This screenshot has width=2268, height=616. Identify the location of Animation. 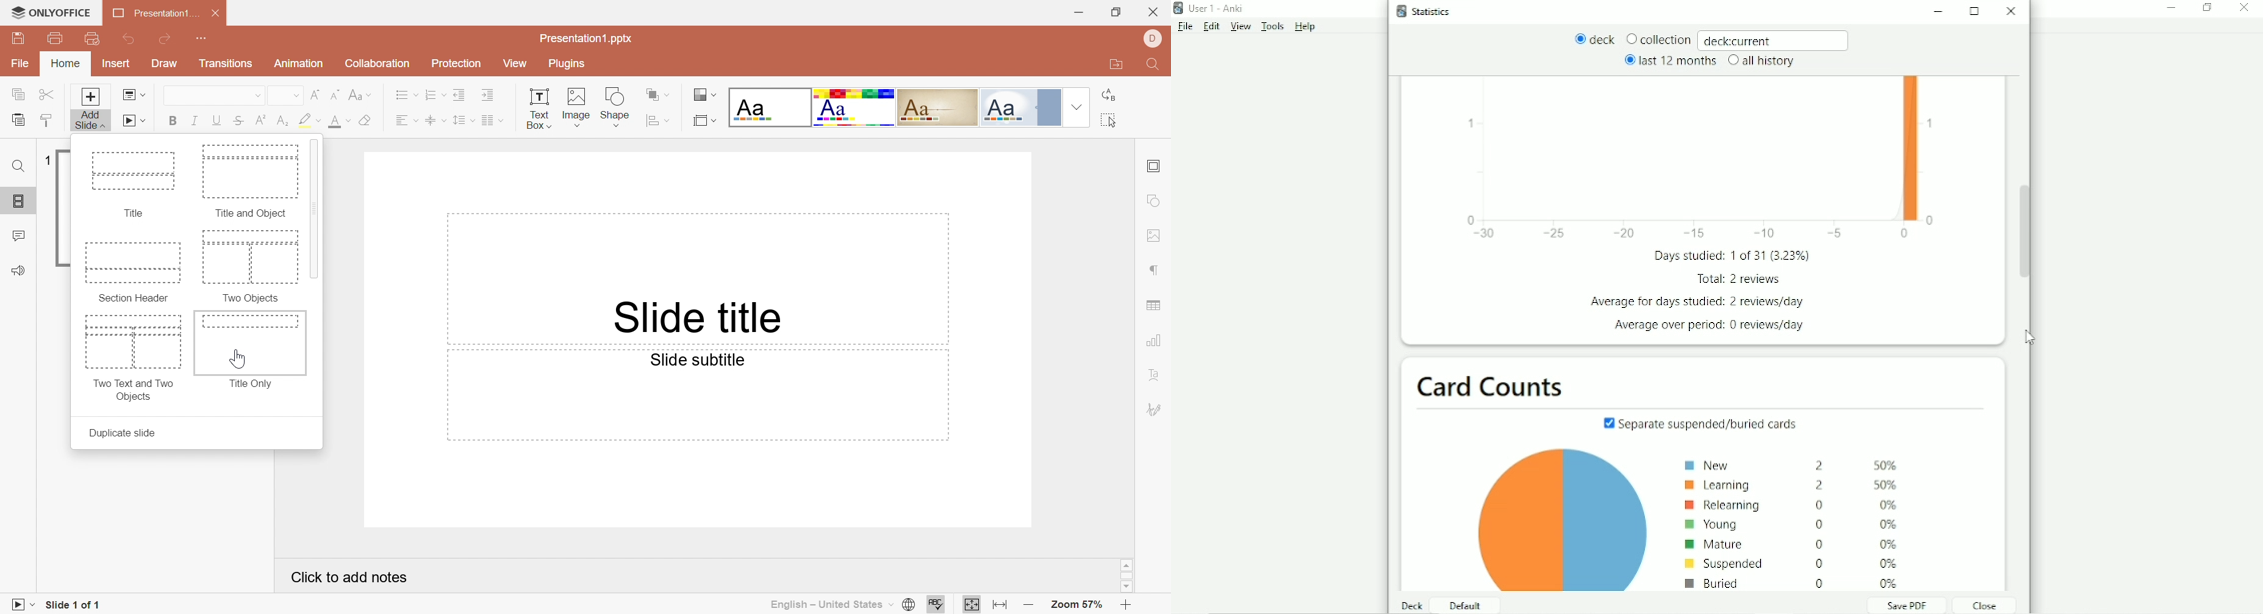
(298, 62).